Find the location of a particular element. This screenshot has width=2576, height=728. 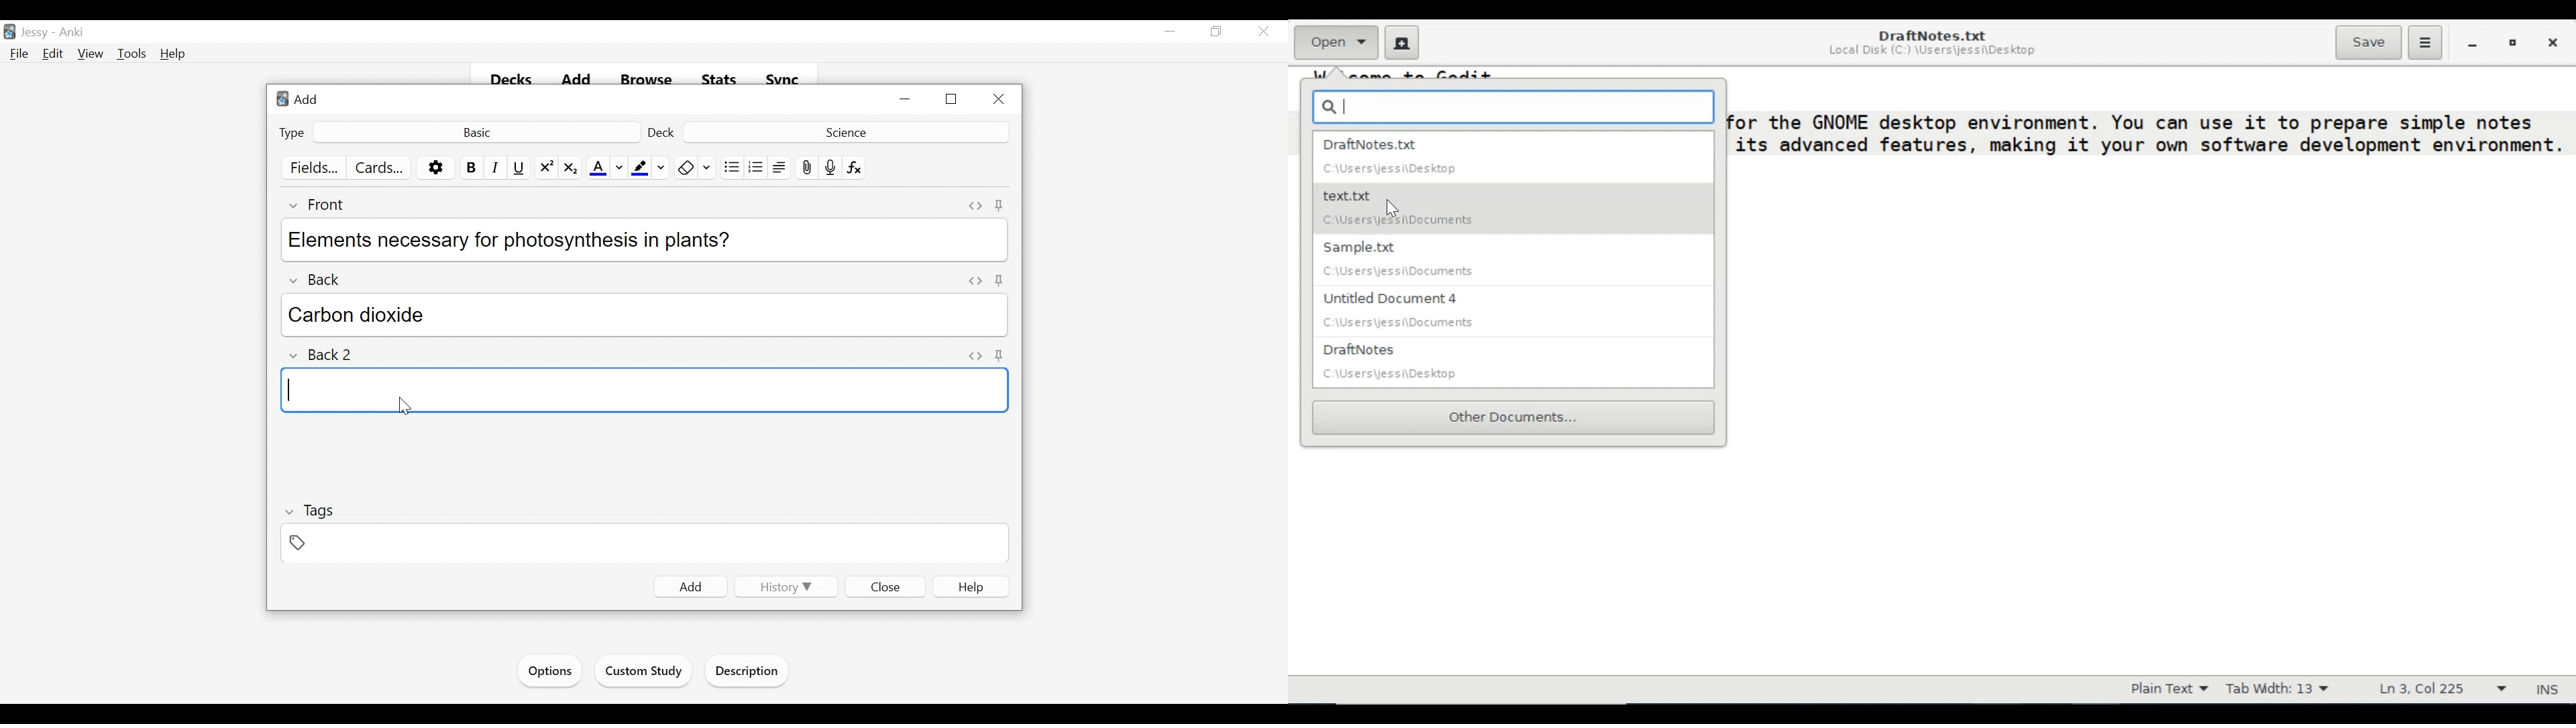

Ordered list is located at coordinates (756, 168).